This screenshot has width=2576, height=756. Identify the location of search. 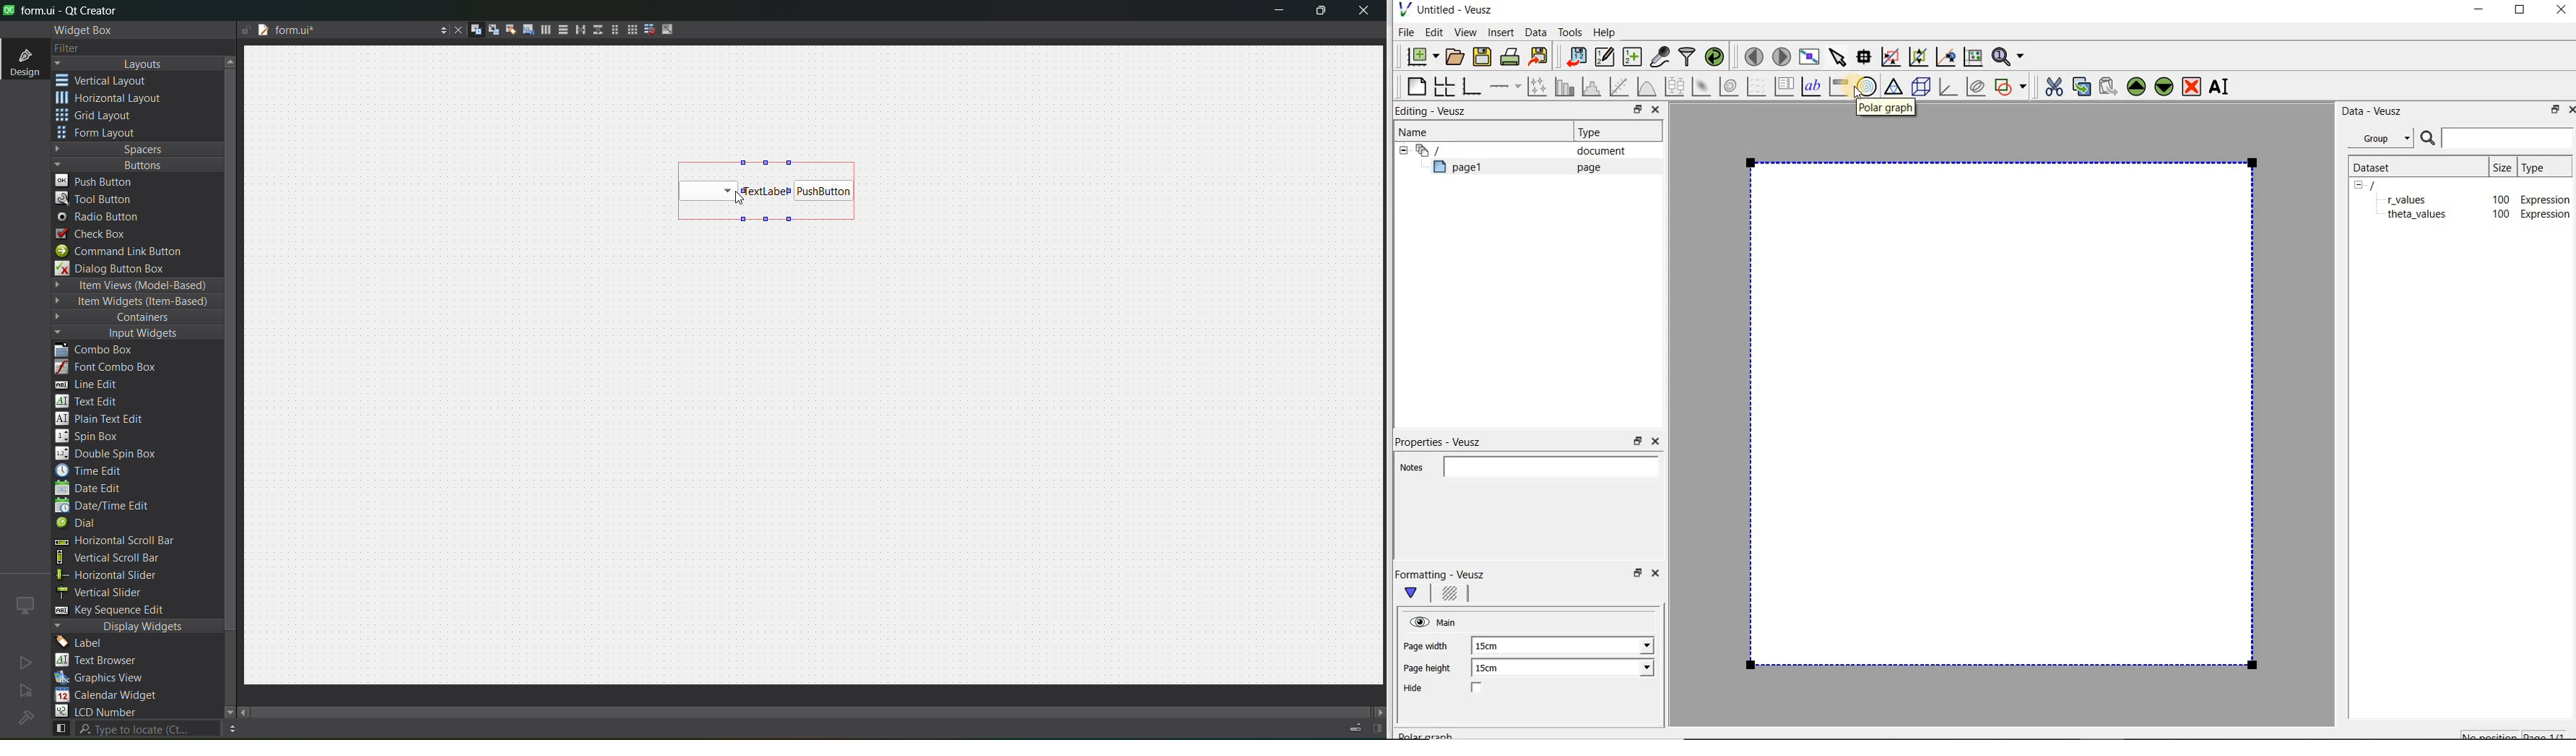
(134, 729).